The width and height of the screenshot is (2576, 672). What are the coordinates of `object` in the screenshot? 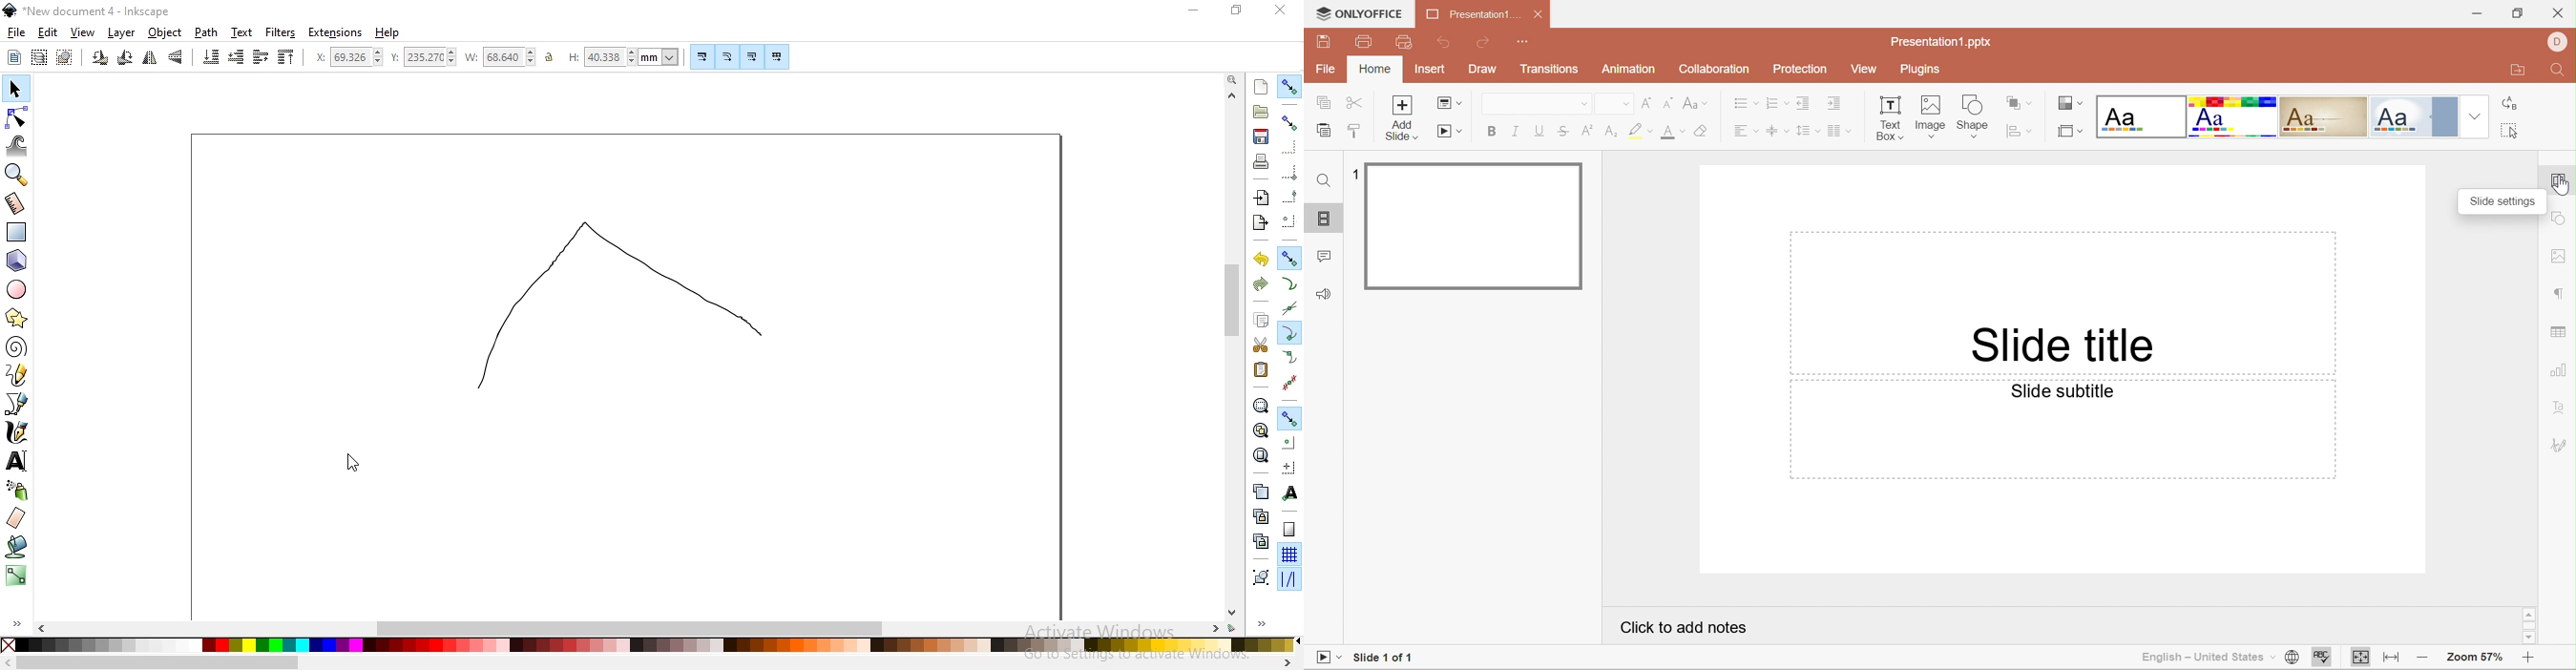 It's located at (165, 32).